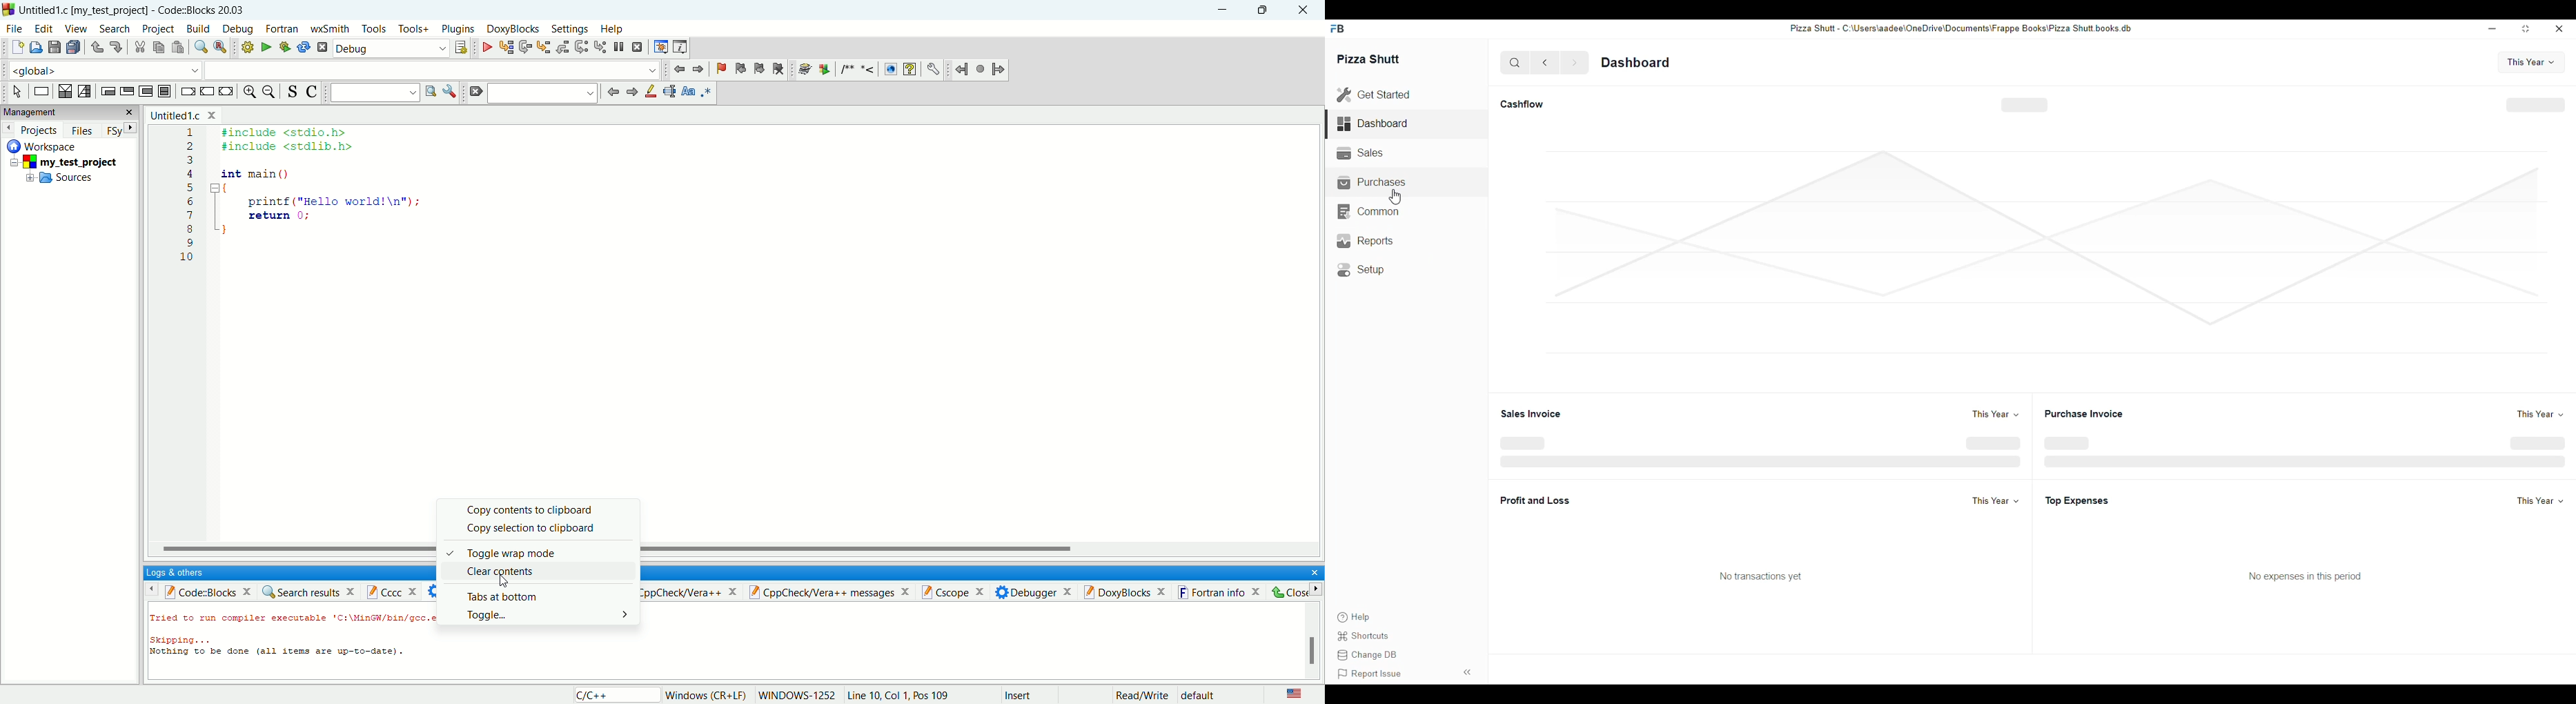 This screenshot has height=728, width=2576. What do you see at coordinates (226, 91) in the screenshot?
I see `return instruction` at bounding box center [226, 91].